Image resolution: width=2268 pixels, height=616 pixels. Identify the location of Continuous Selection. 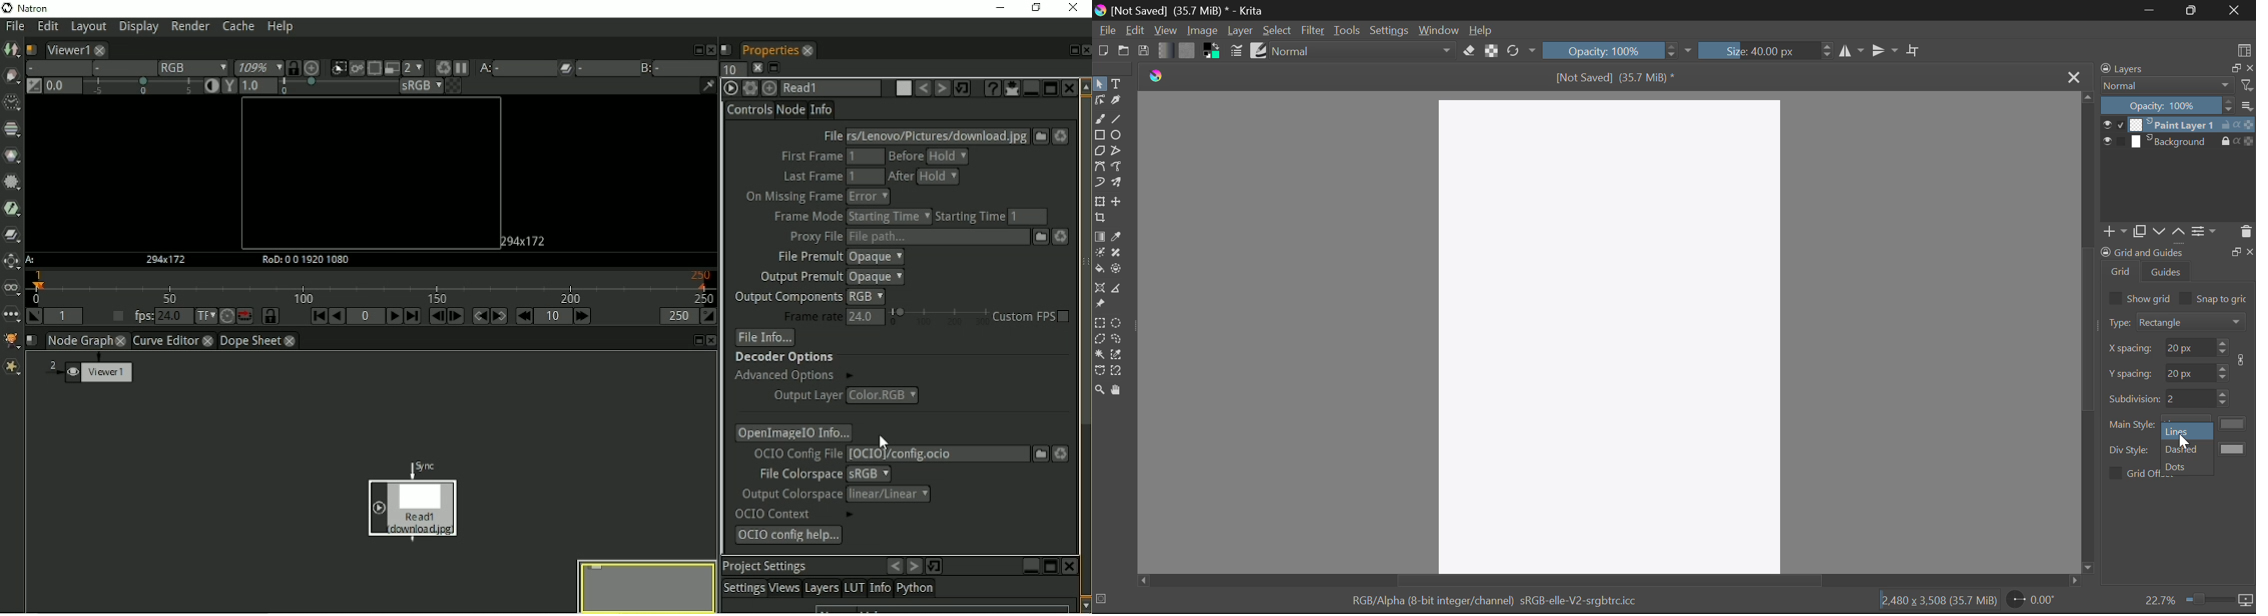
(1099, 354).